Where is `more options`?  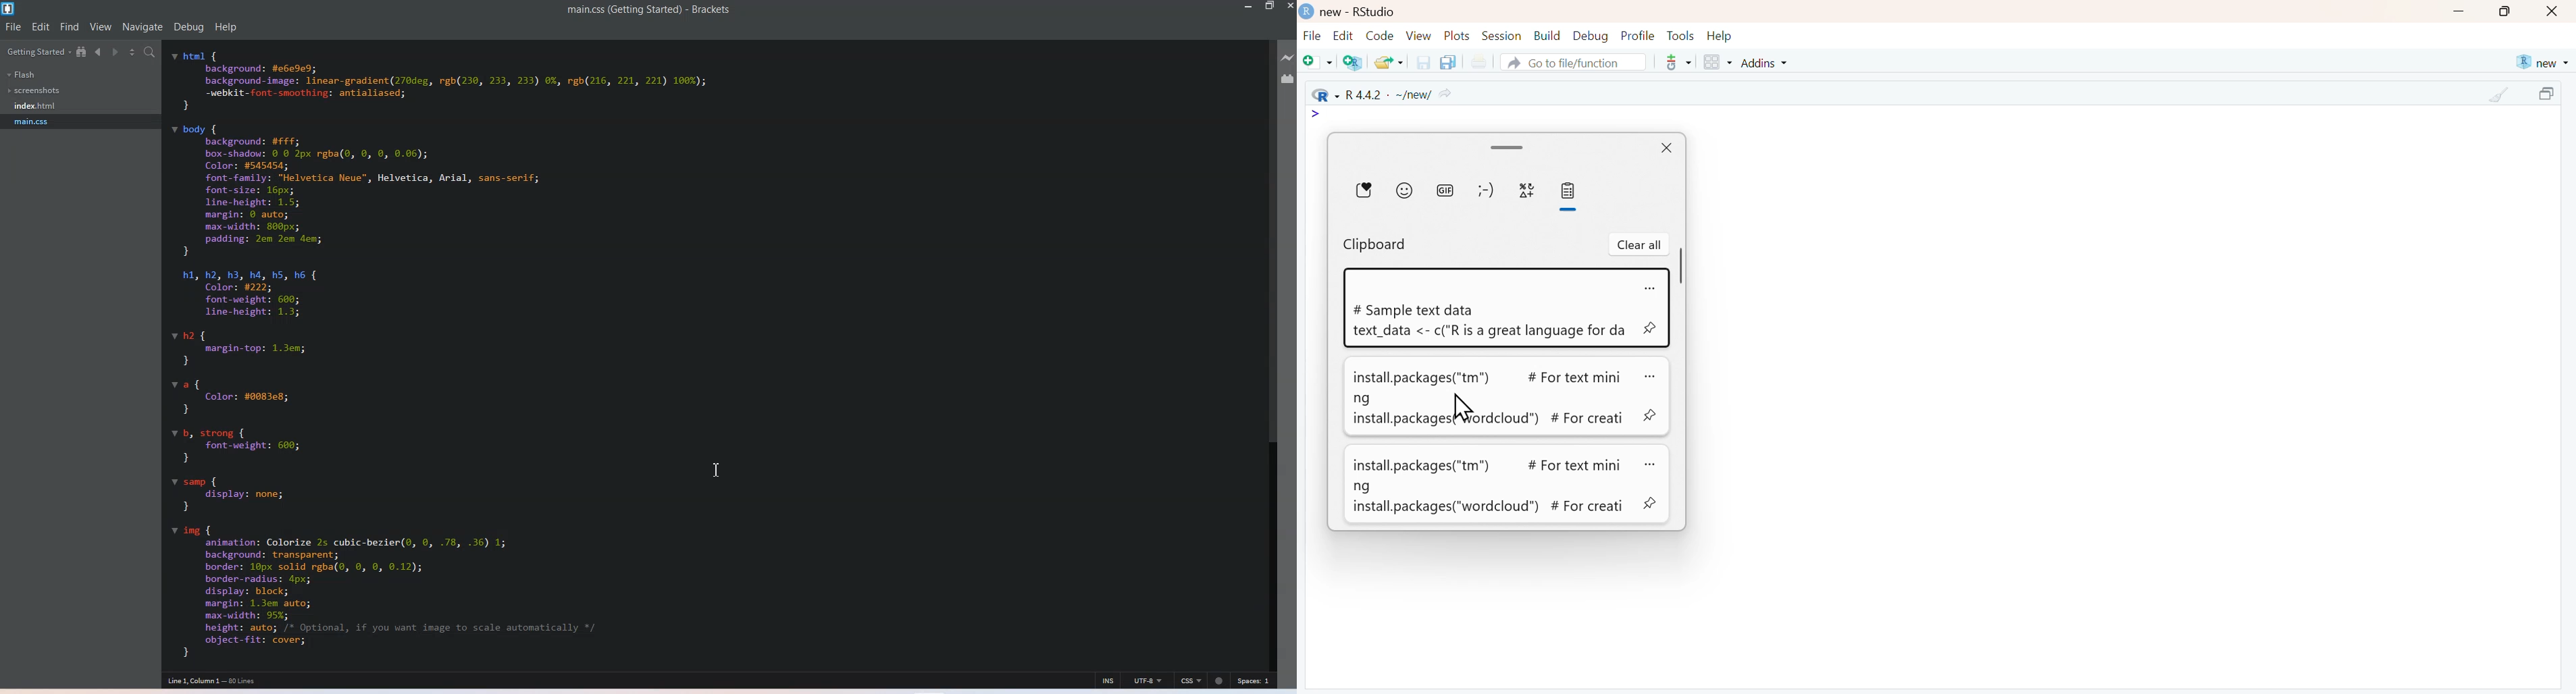 more options is located at coordinates (1652, 464).